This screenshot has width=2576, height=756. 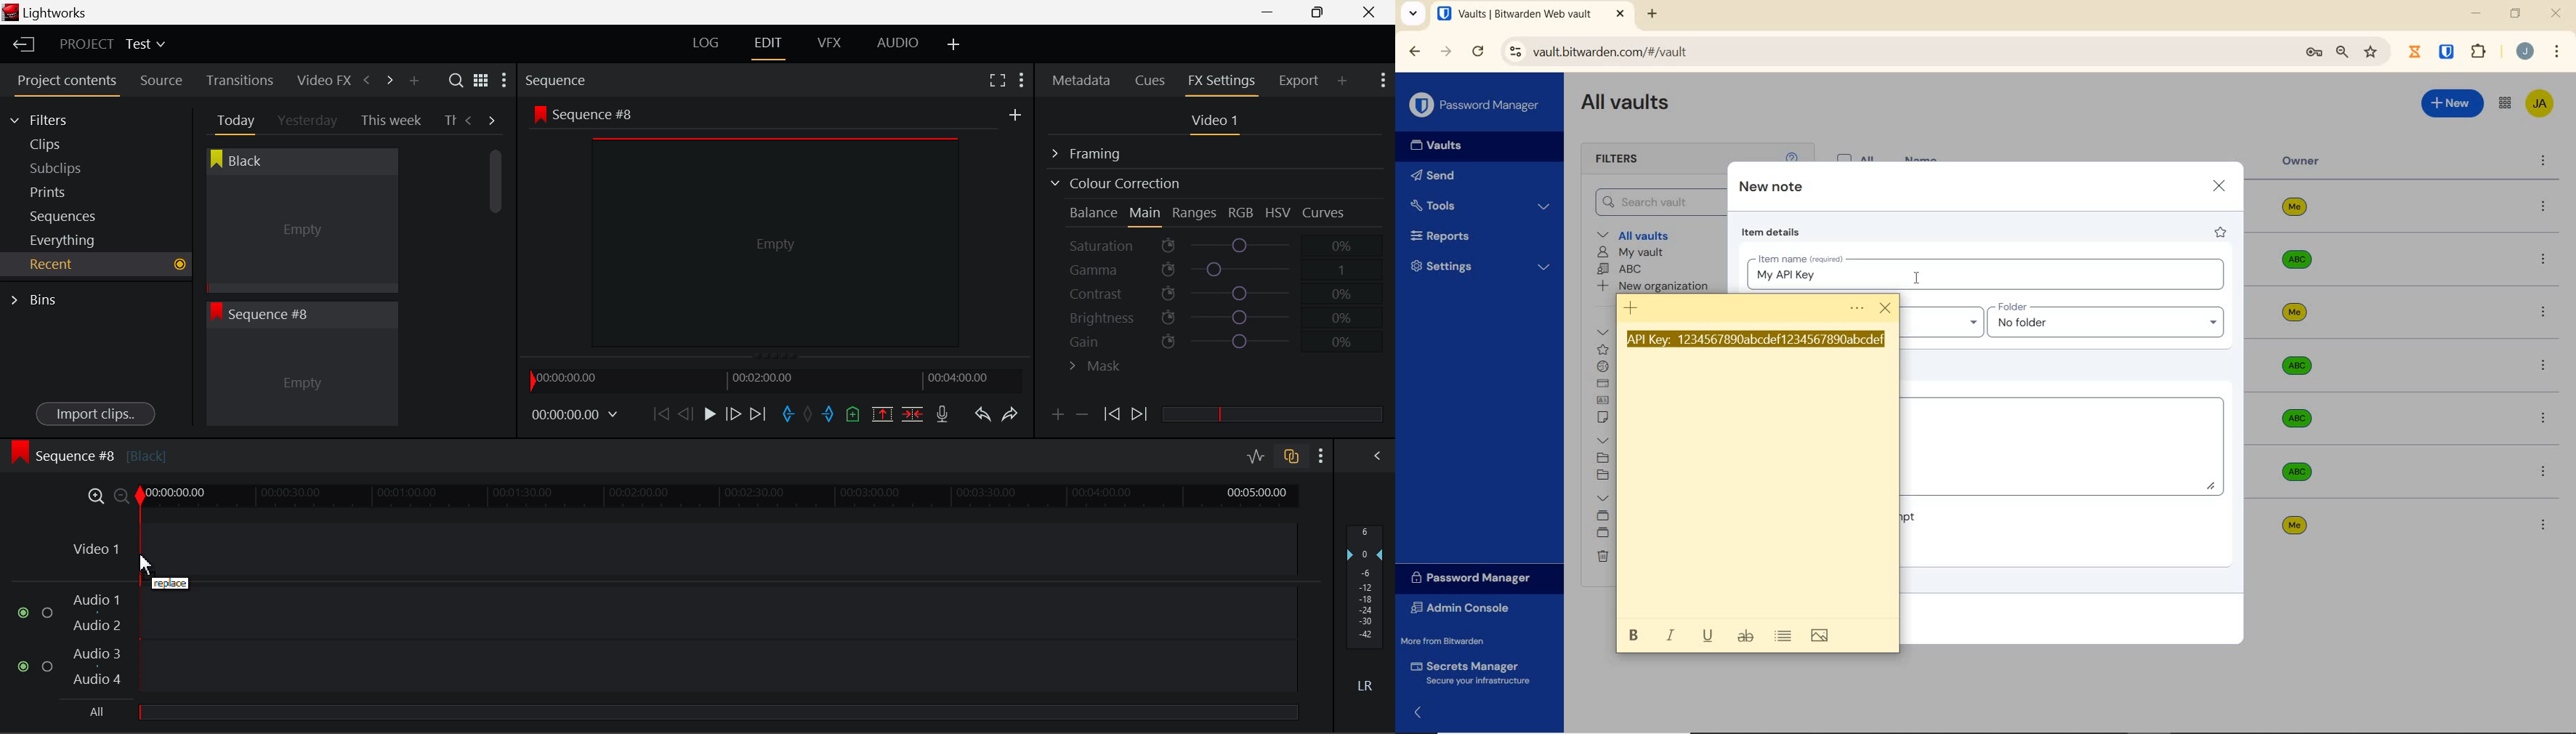 What do you see at coordinates (1322, 456) in the screenshot?
I see `Show Settings` at bounding box center [1322, 456].